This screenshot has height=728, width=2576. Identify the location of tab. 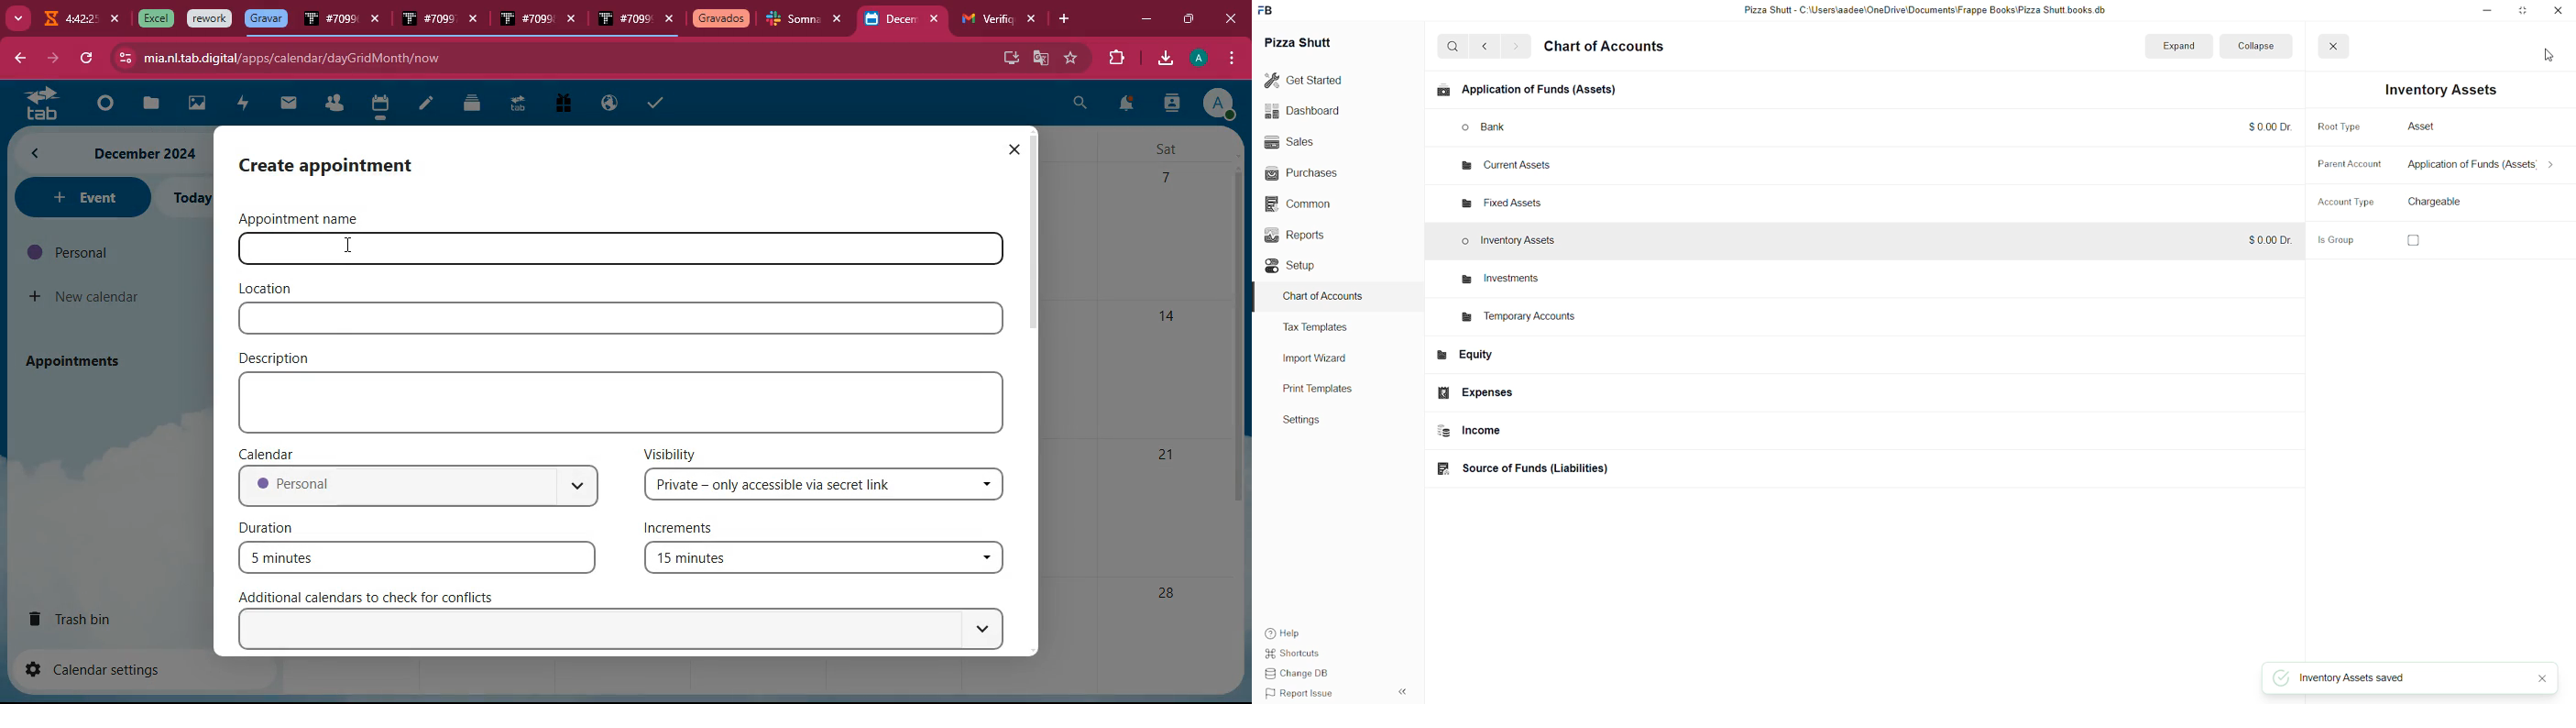
(330, 22).